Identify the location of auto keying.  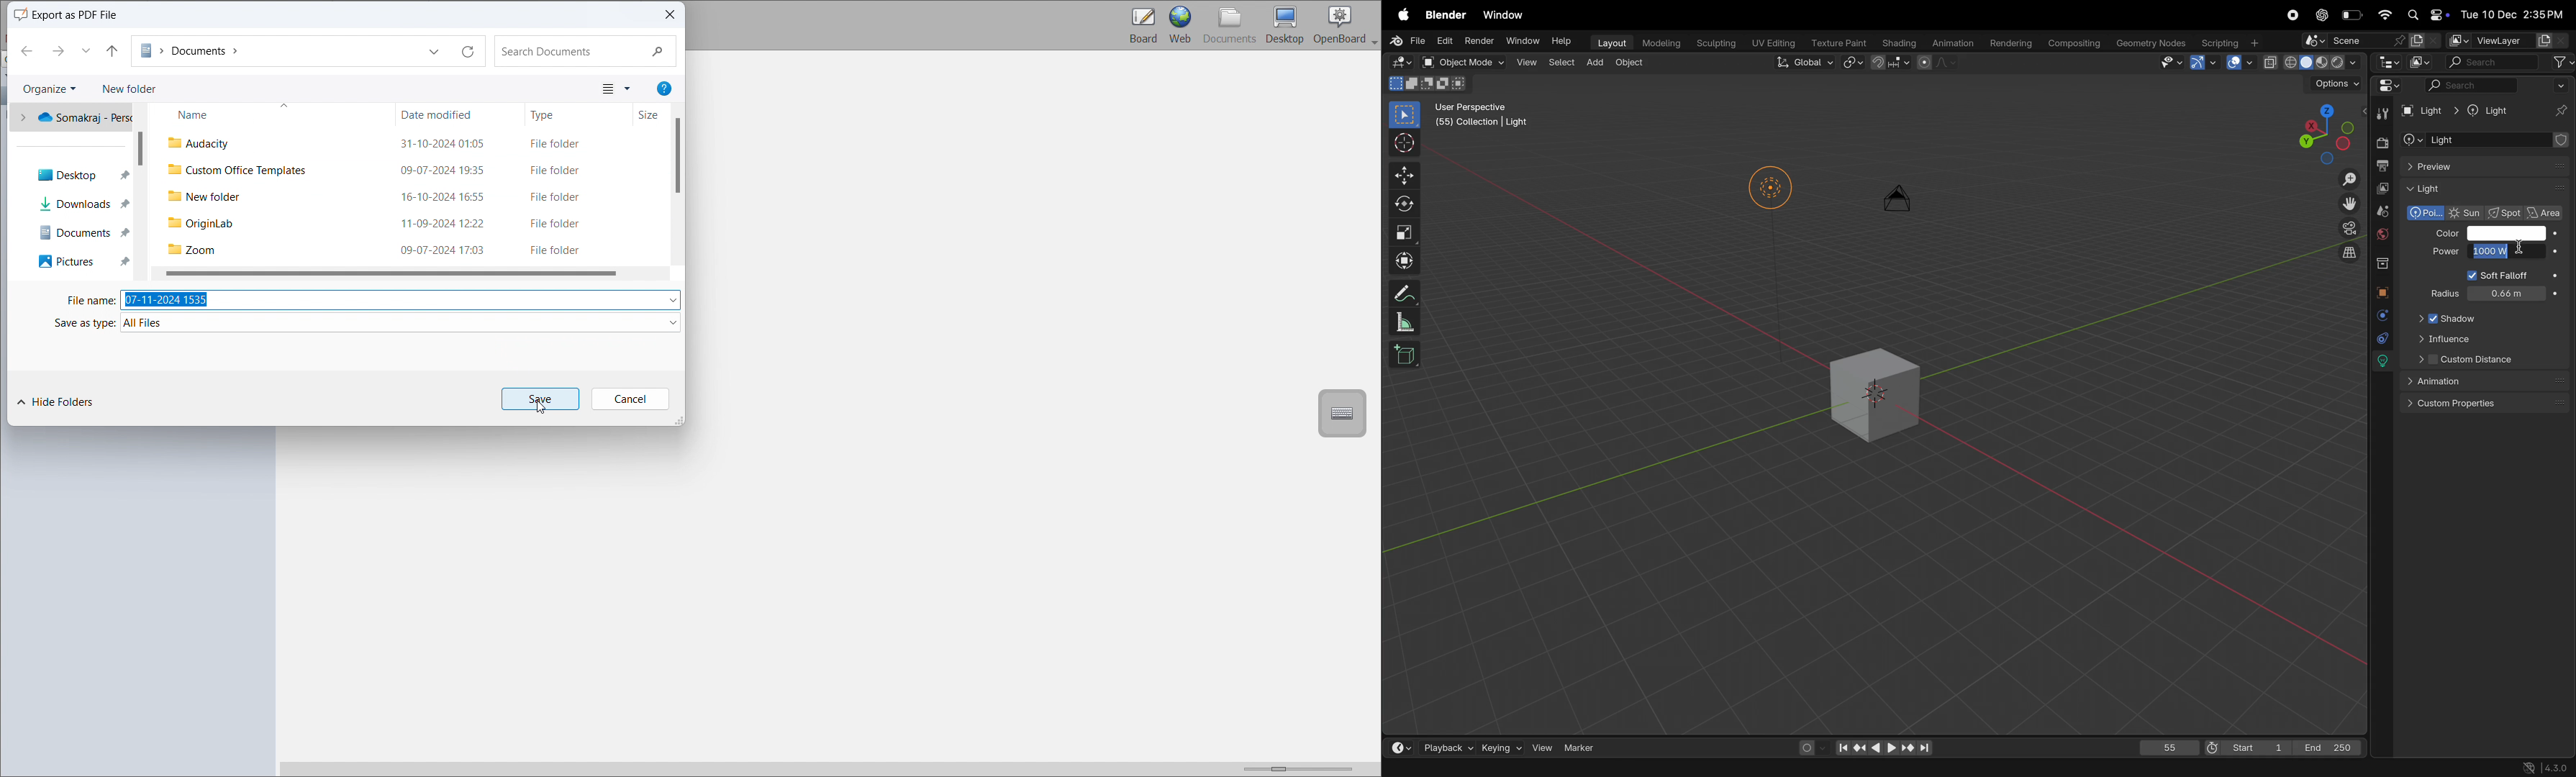
(1810, 747).